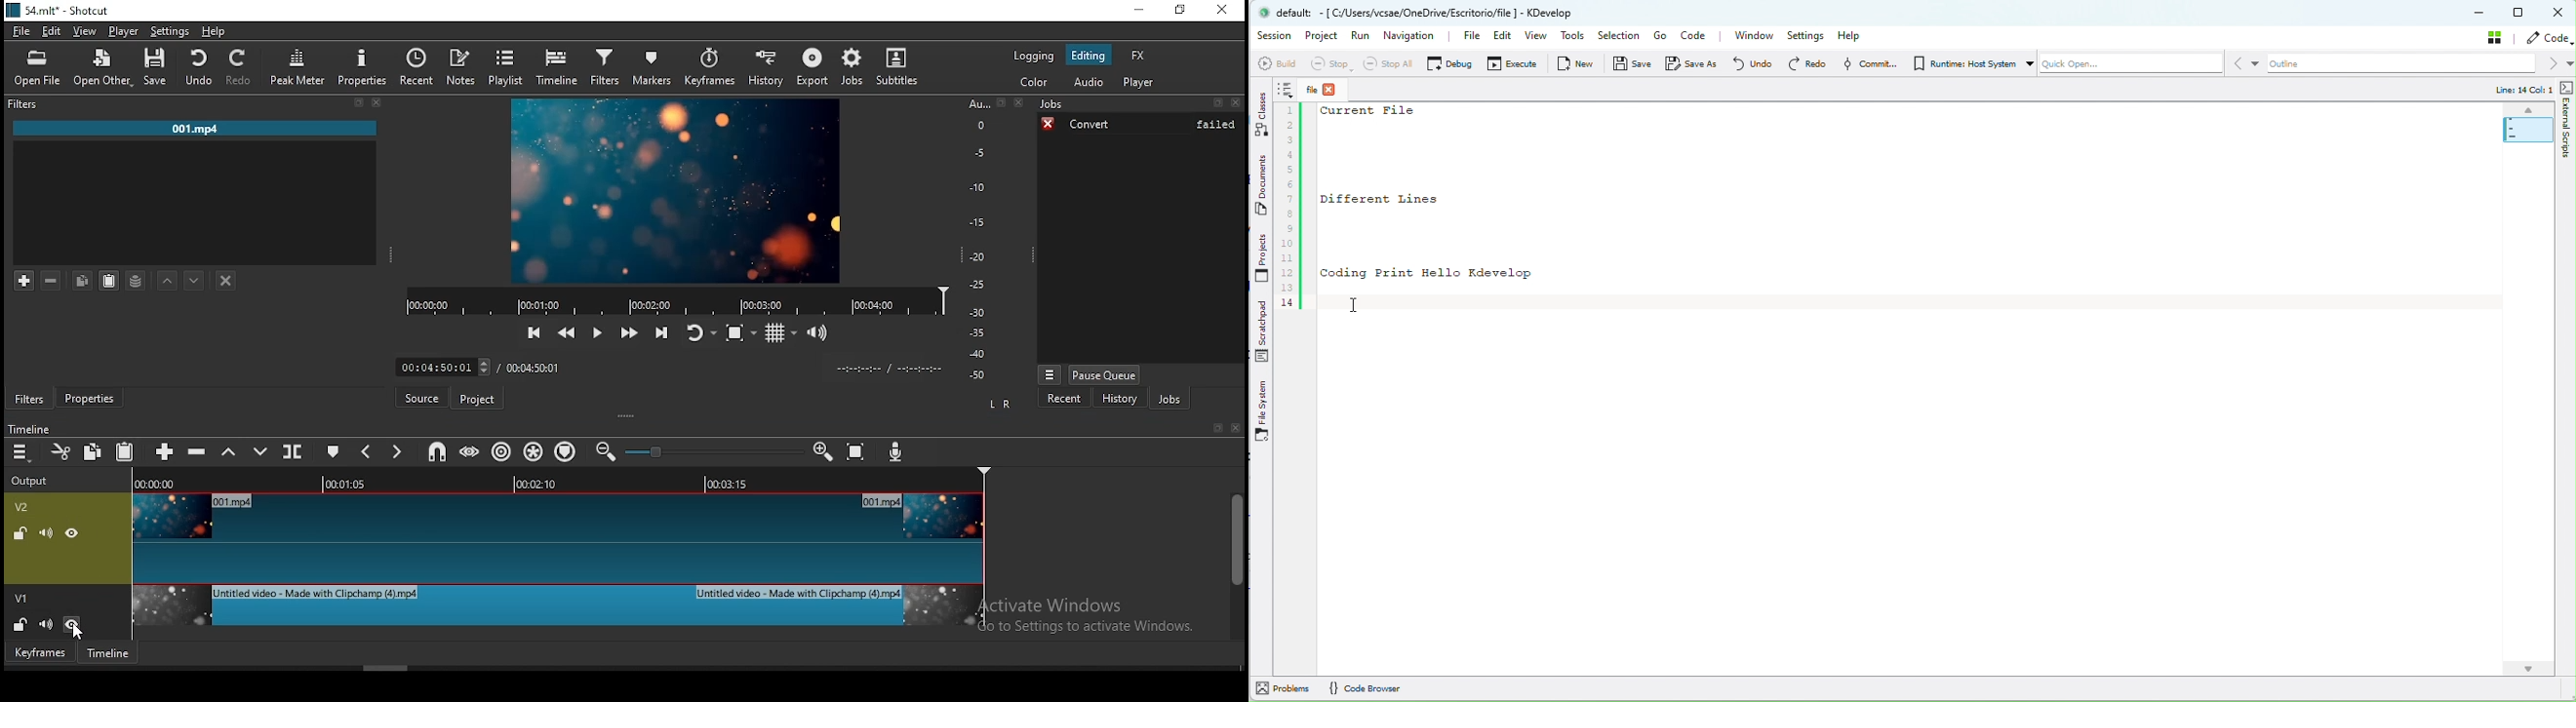 This screenshot has height=728, width=2576. What do you see at coordinates (1035, 81) in the screenshot?
I see `color` at bounding box center [1035, 81].